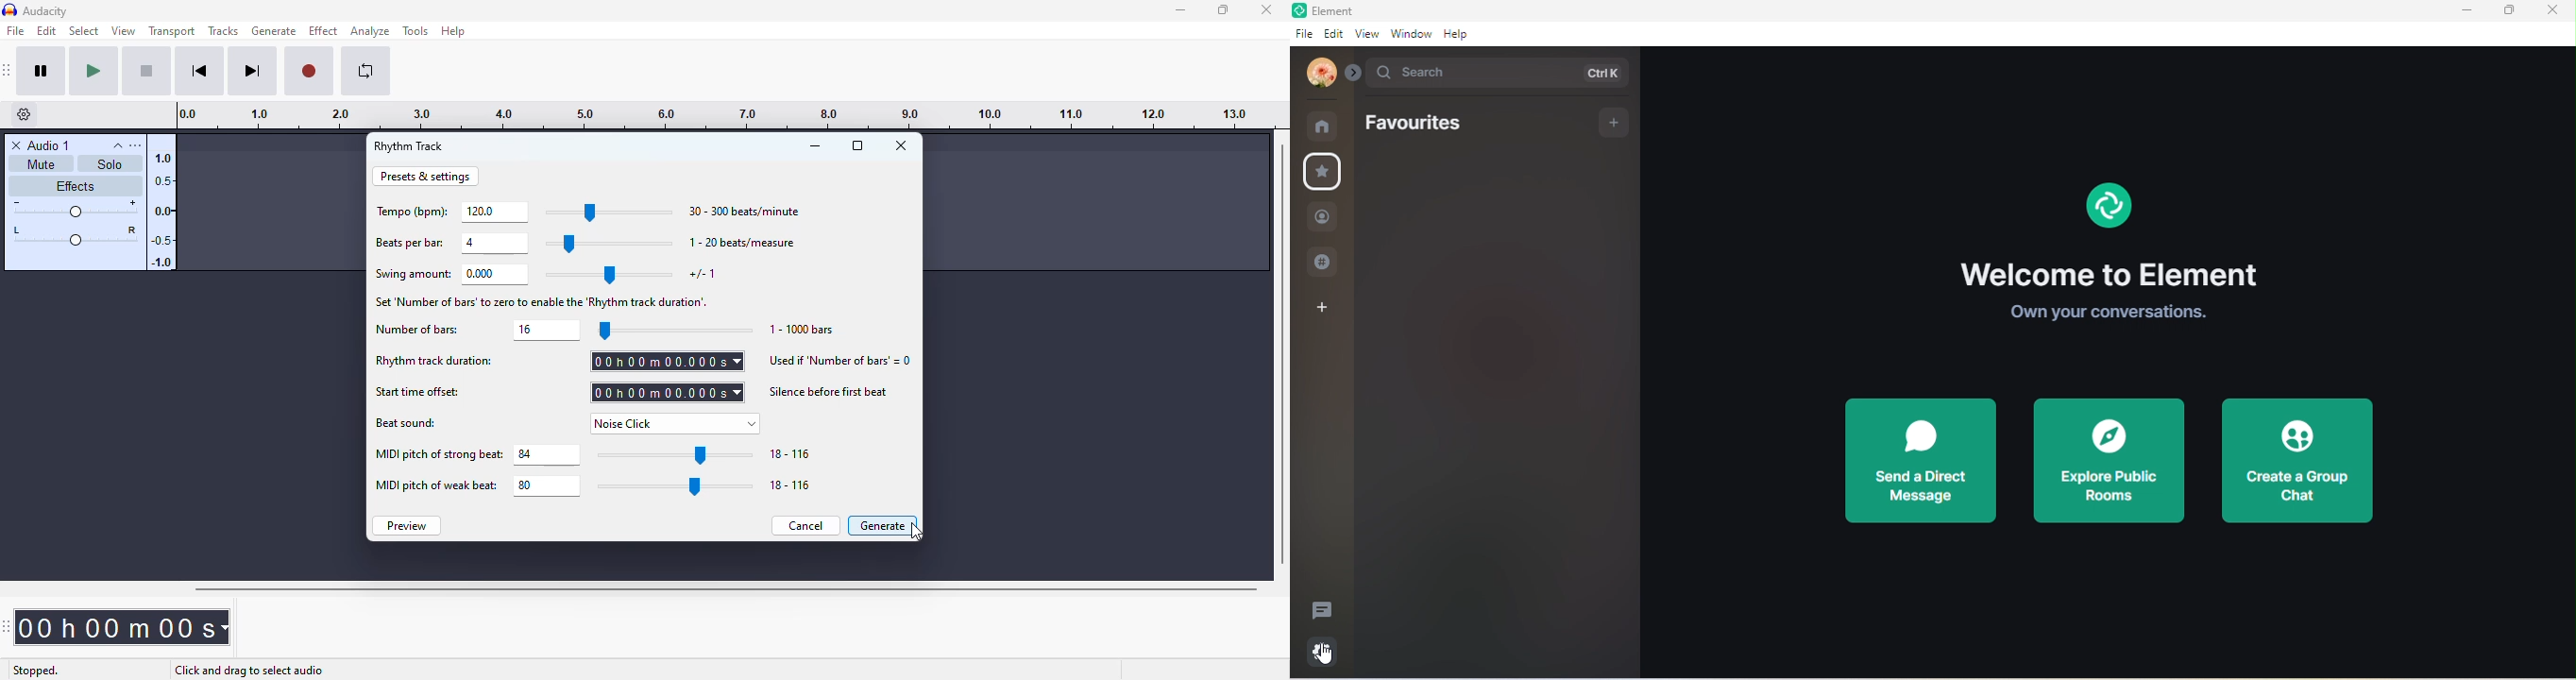  What do you see at coordinates (433, 360) in the screenshot?
I see `rhythm track duration` at bounding box center [433, 360].